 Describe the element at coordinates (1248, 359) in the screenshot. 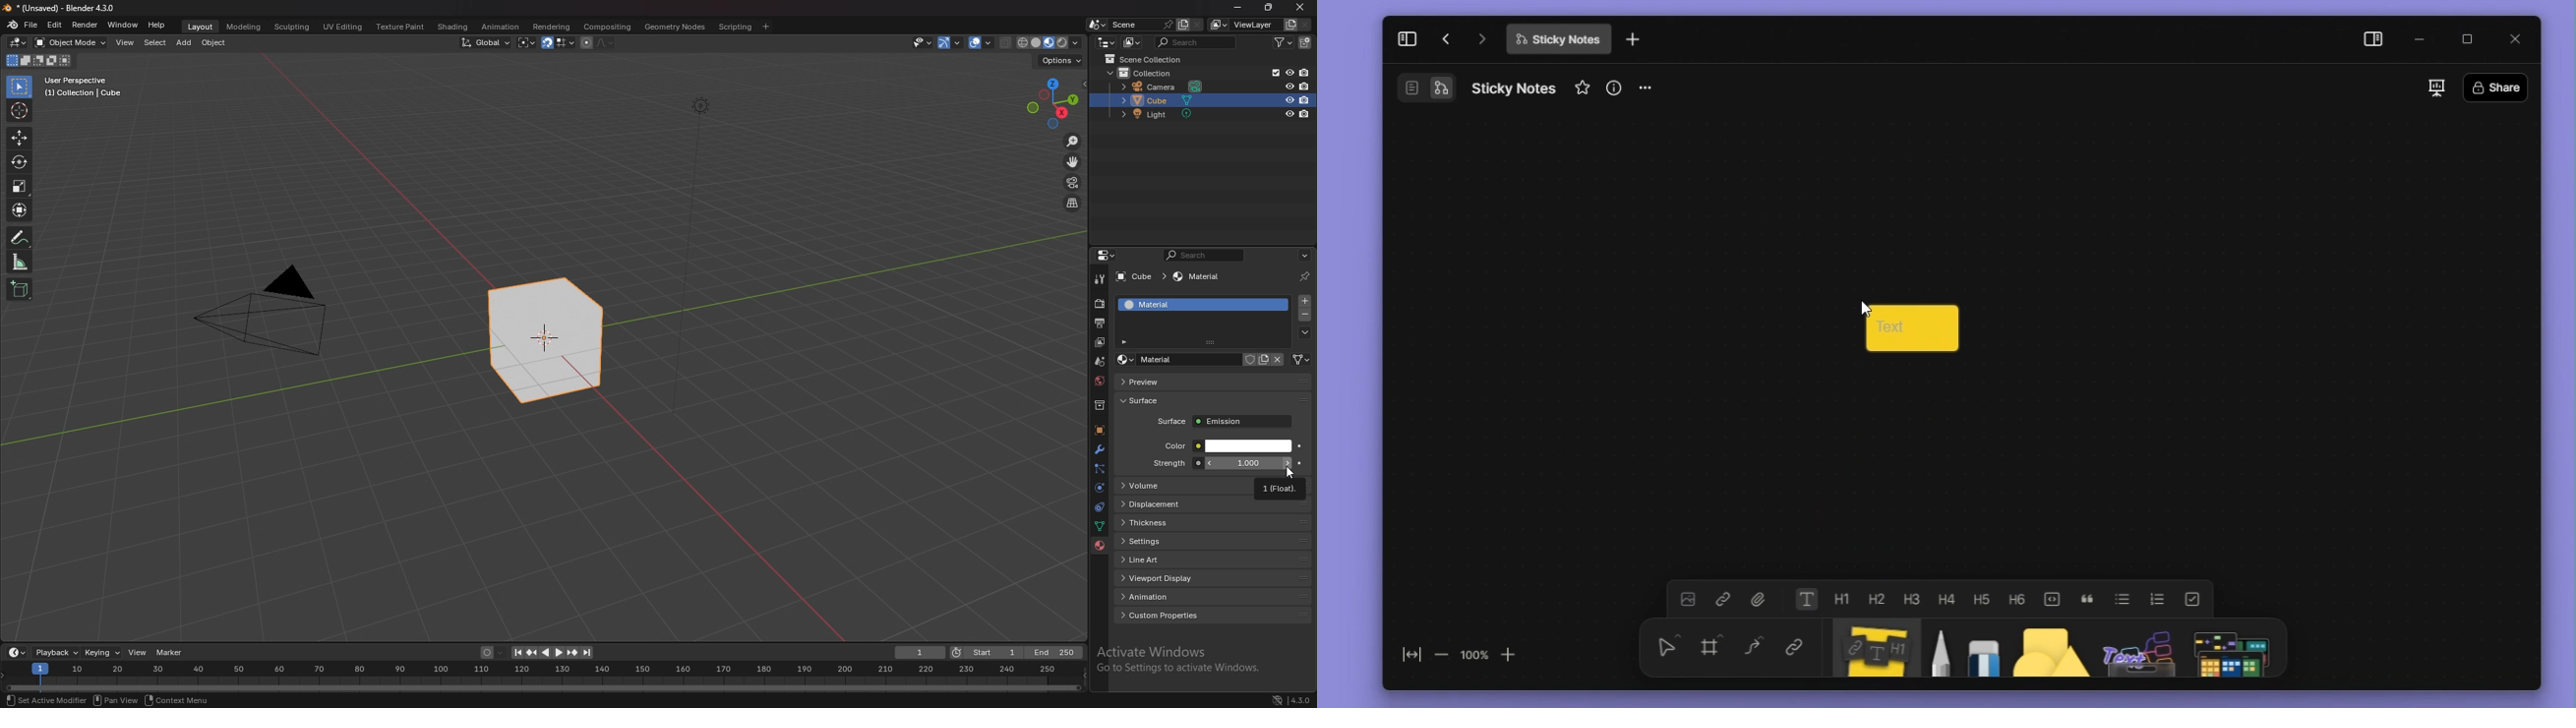

I see `fake user` at that location.